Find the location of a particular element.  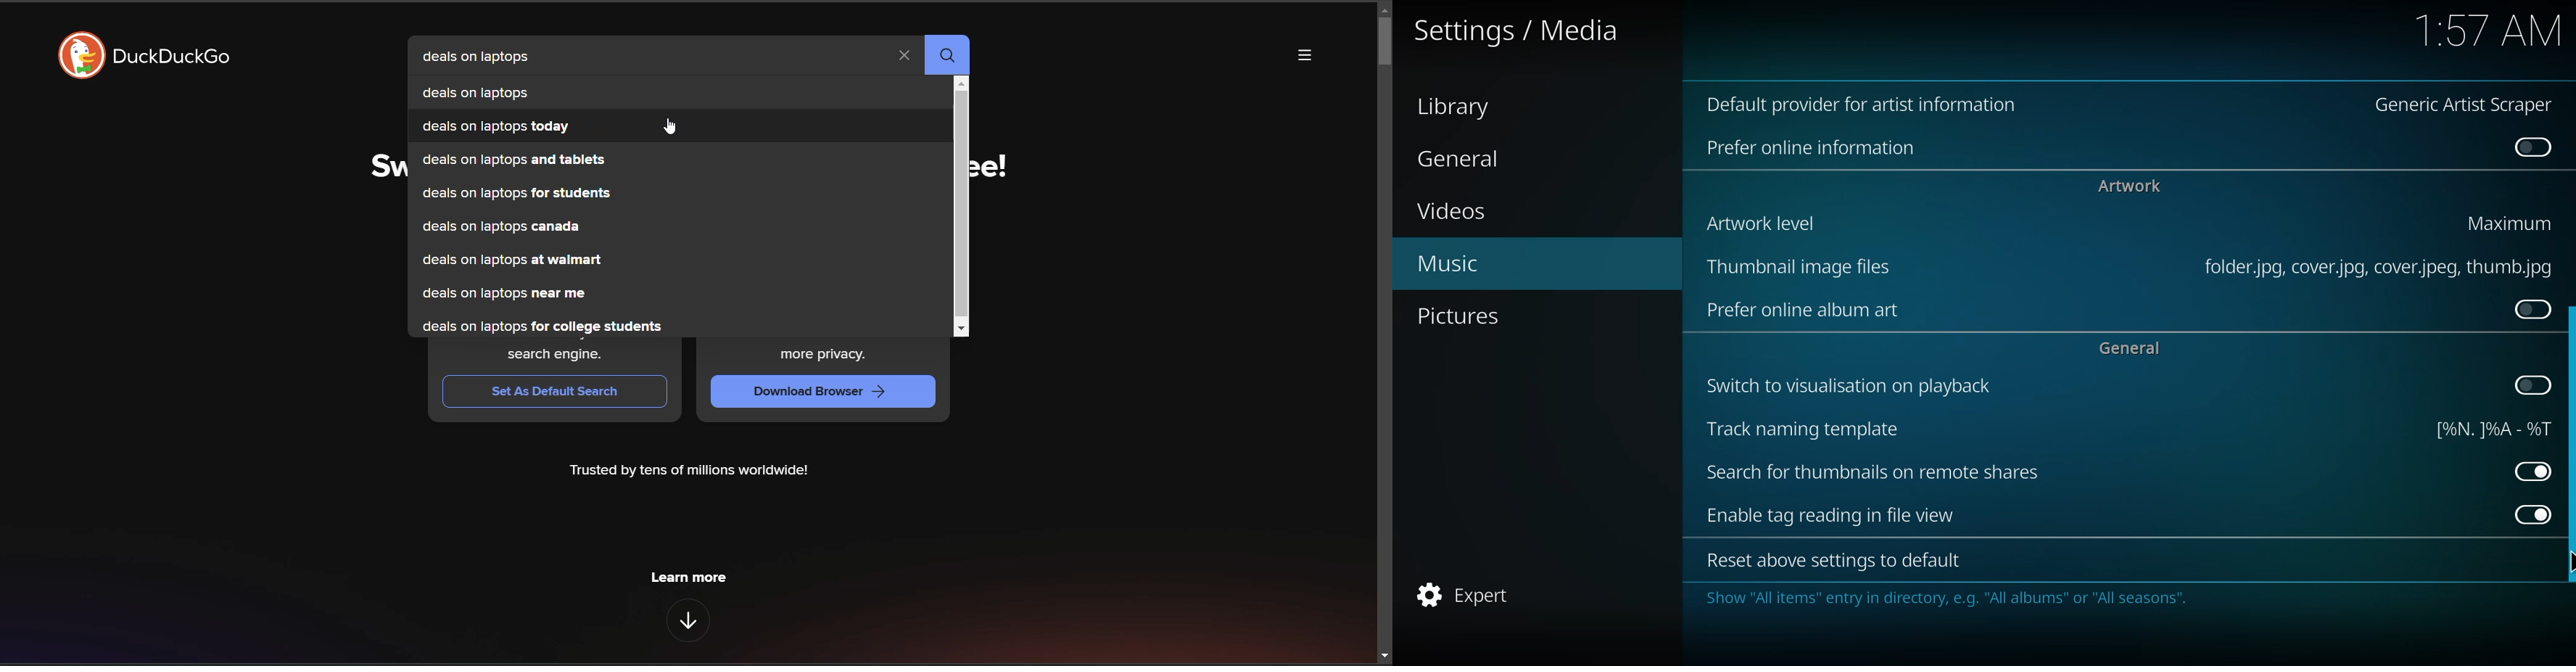

template is located at coordinates (2489, 428).